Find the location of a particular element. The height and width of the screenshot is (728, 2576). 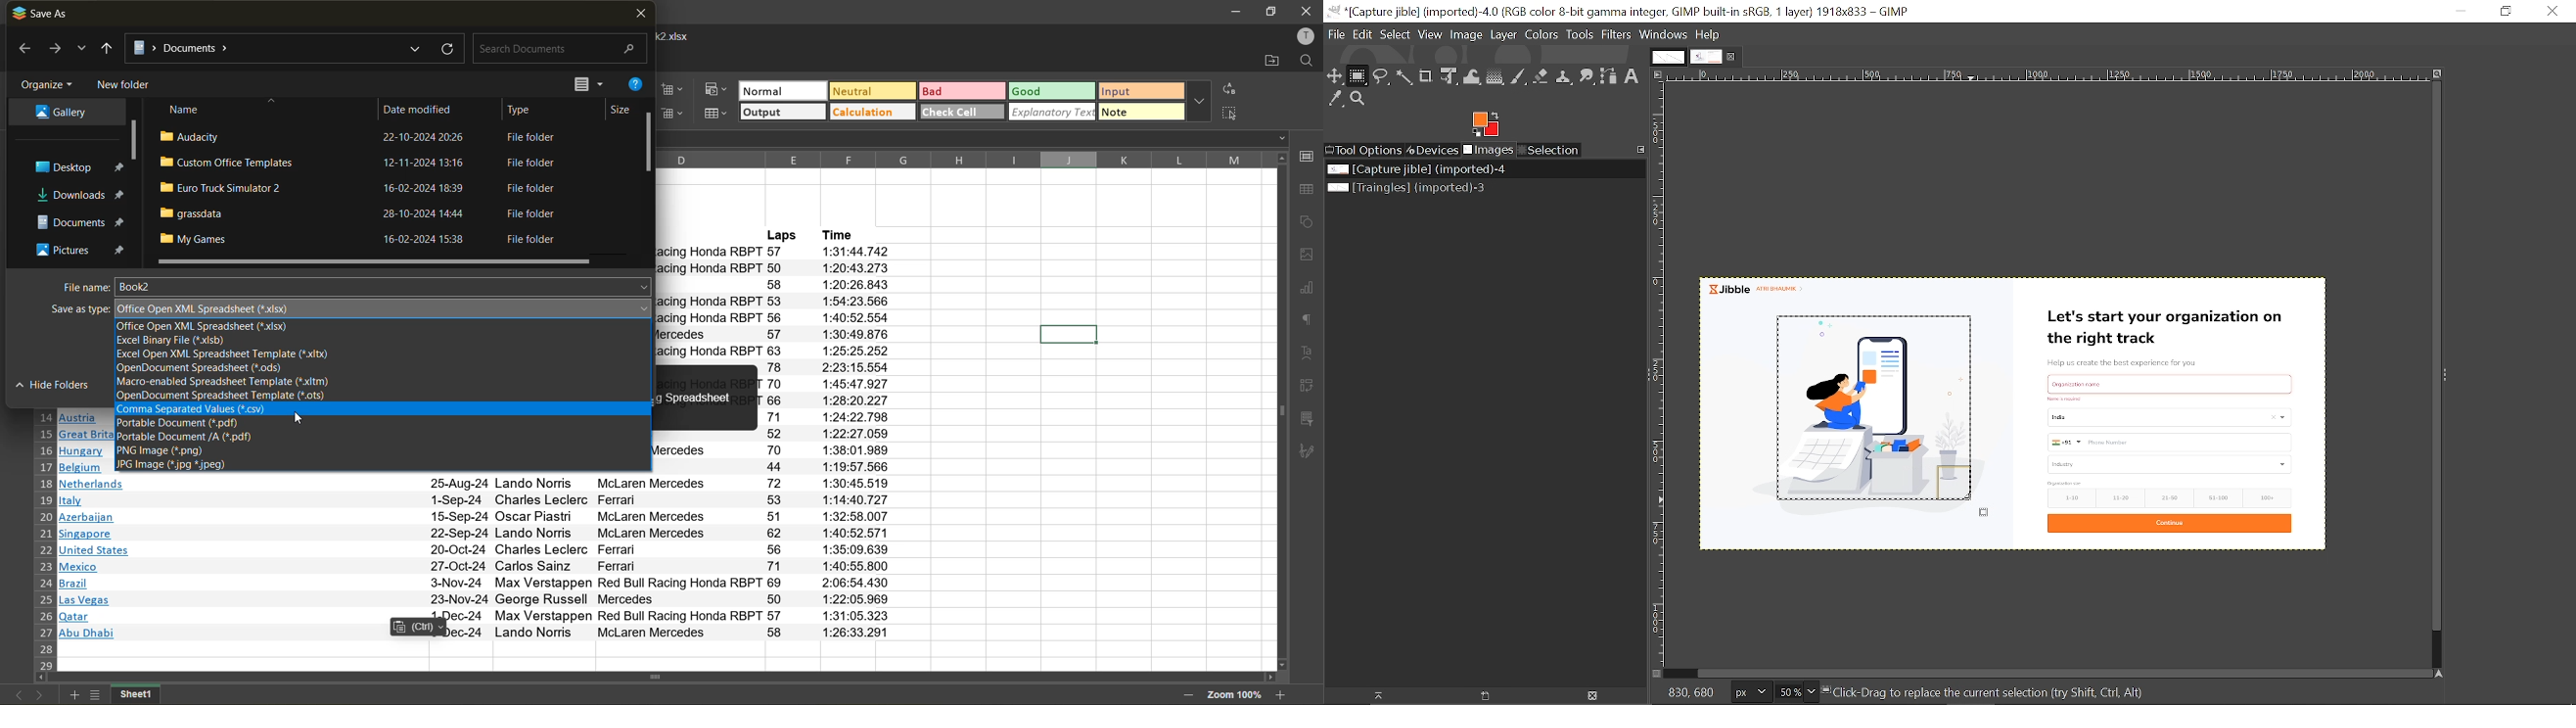

file  name is located at coordinates (78, 286).